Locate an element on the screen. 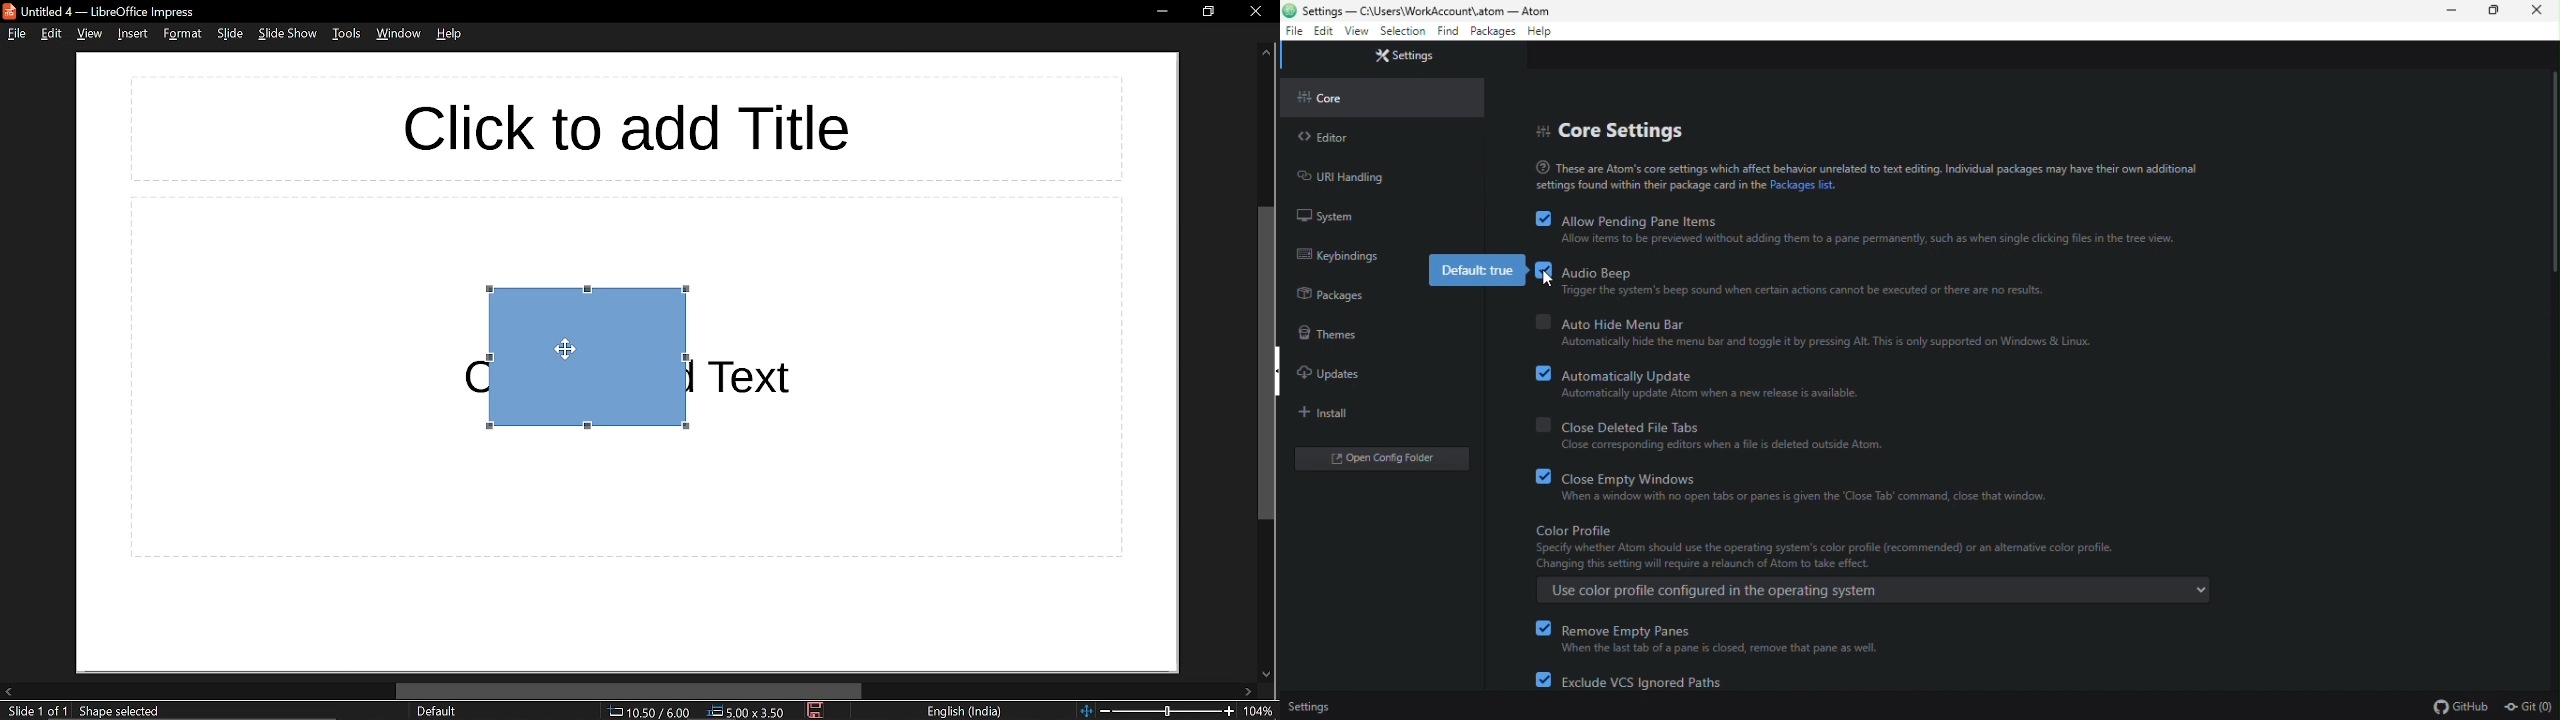  C:\Users\WorkAccount\atom - Atom is located at coordinates (1430, 11).